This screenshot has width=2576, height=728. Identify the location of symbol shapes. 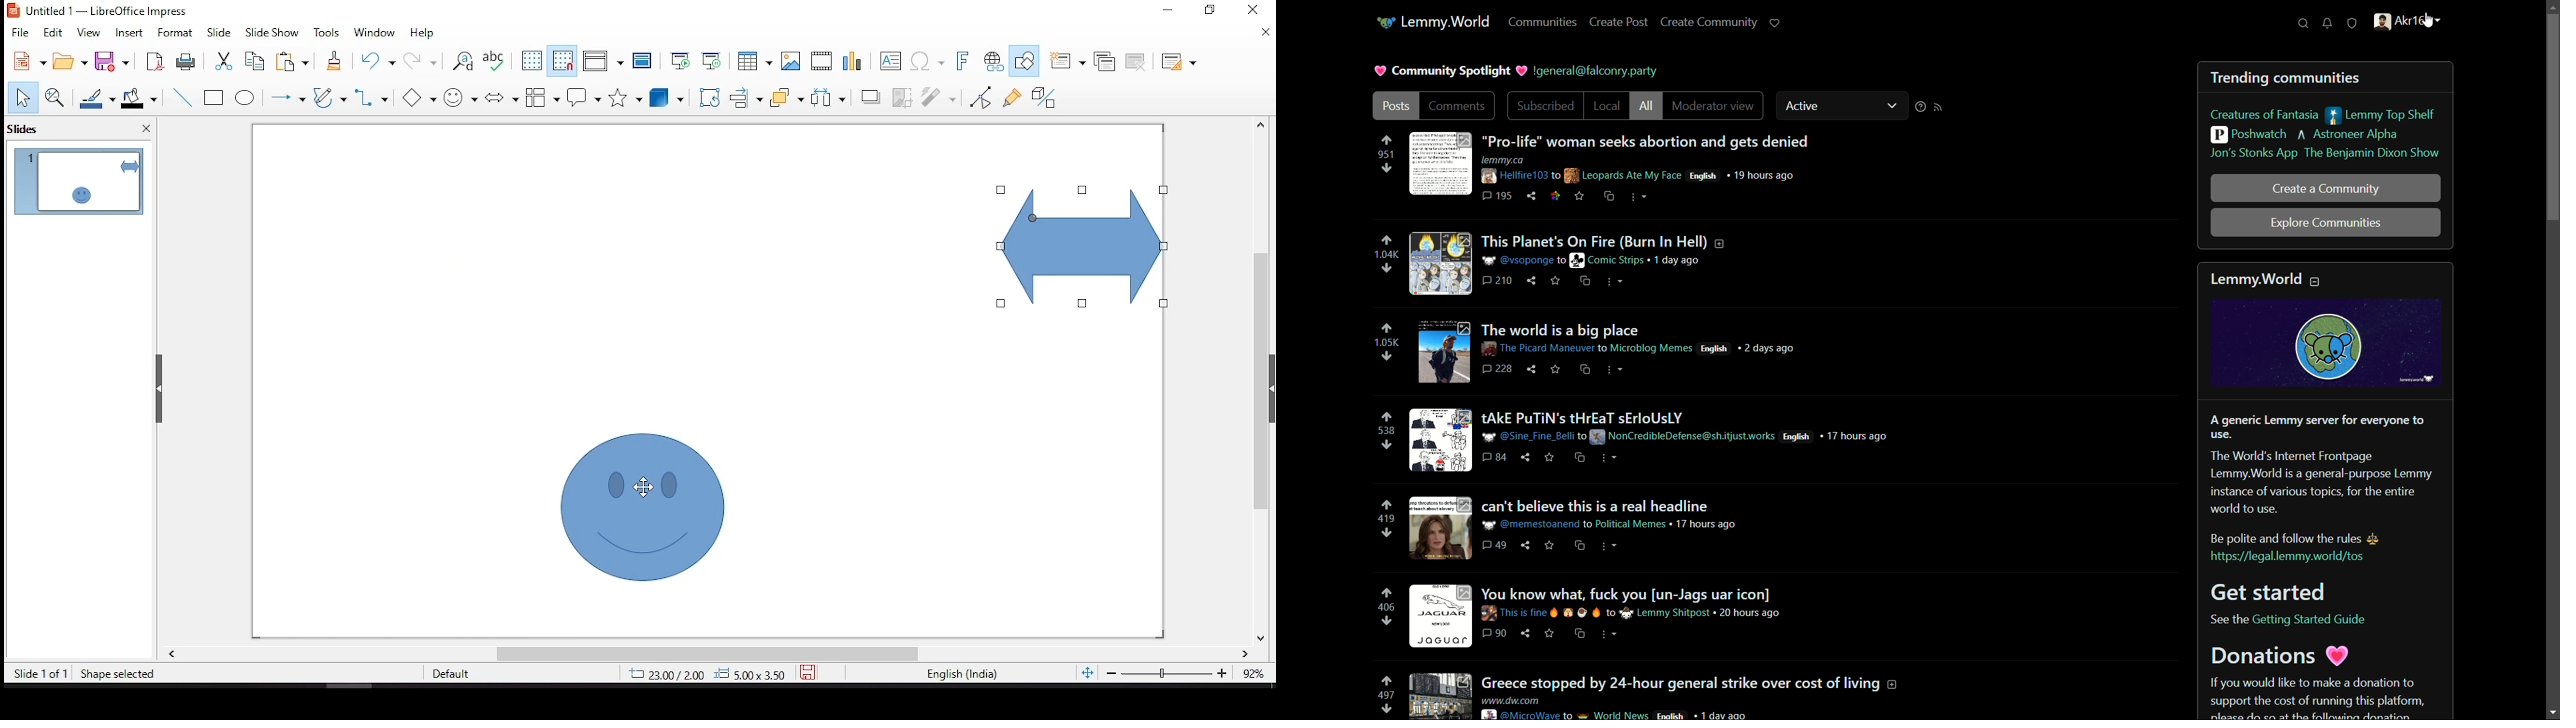
(463, 96).